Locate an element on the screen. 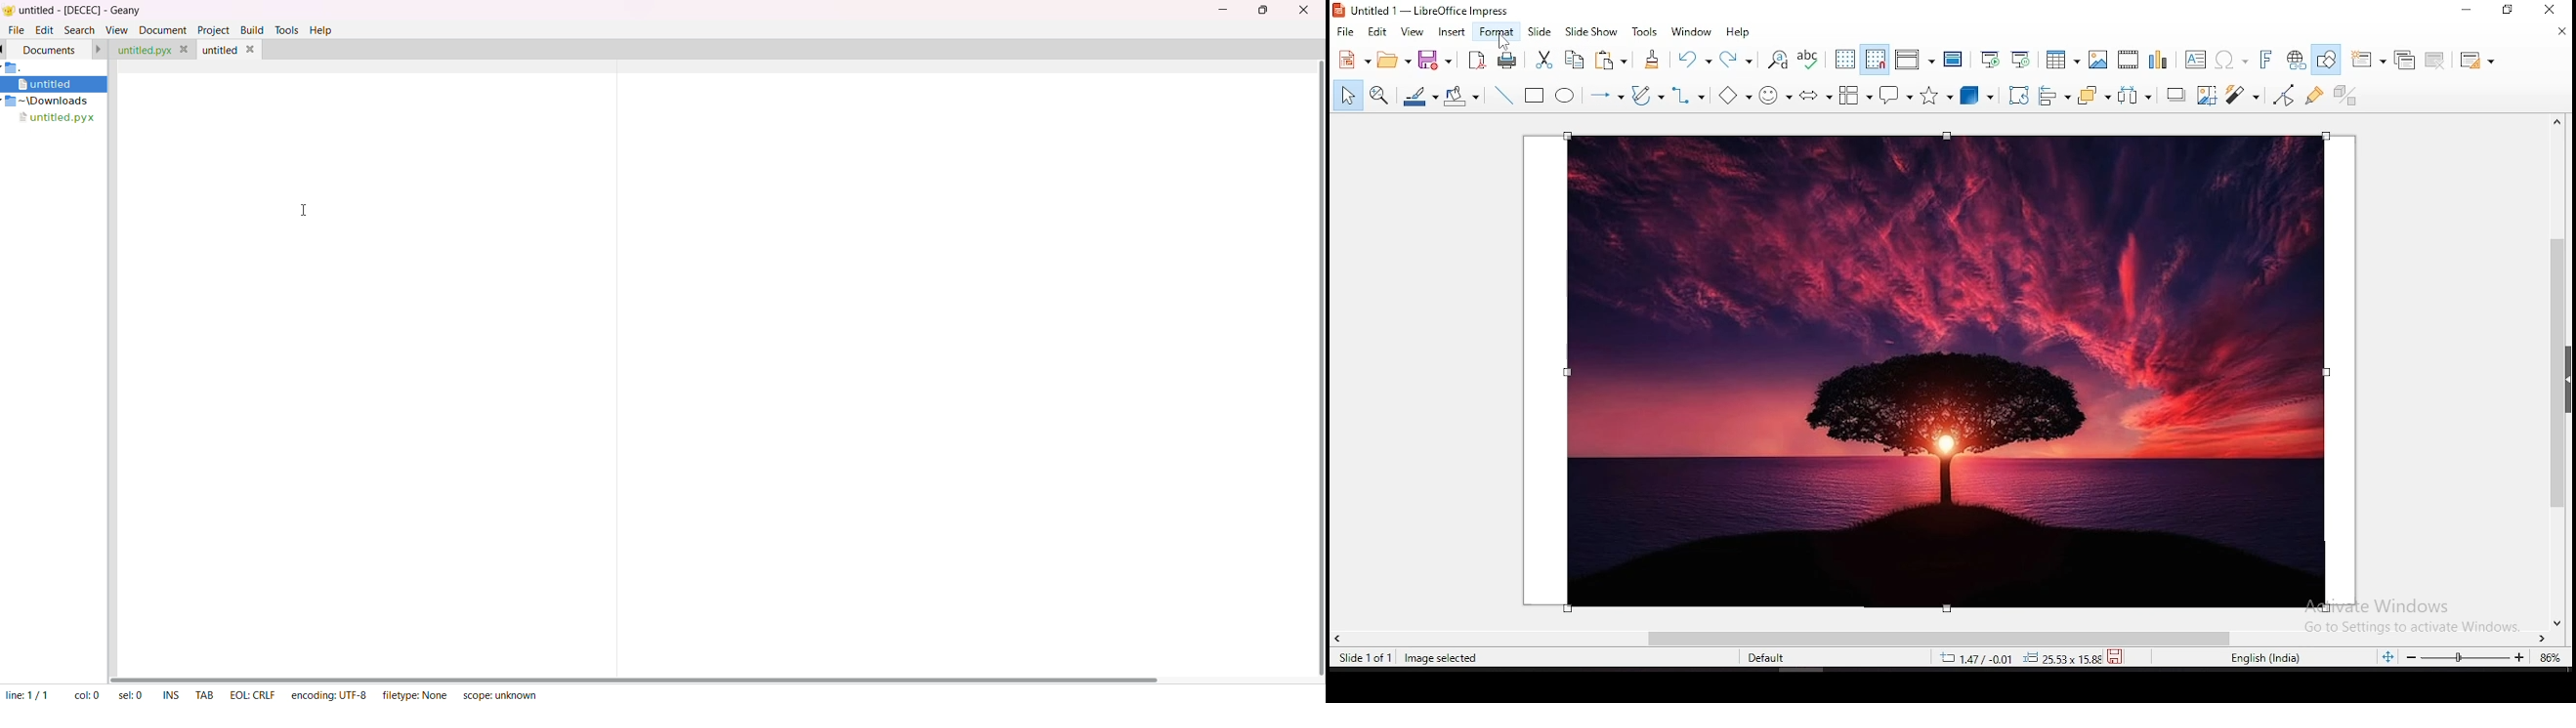 This screenshot has height=728, width=2576. select tool is located at coordinates (1345, 97).